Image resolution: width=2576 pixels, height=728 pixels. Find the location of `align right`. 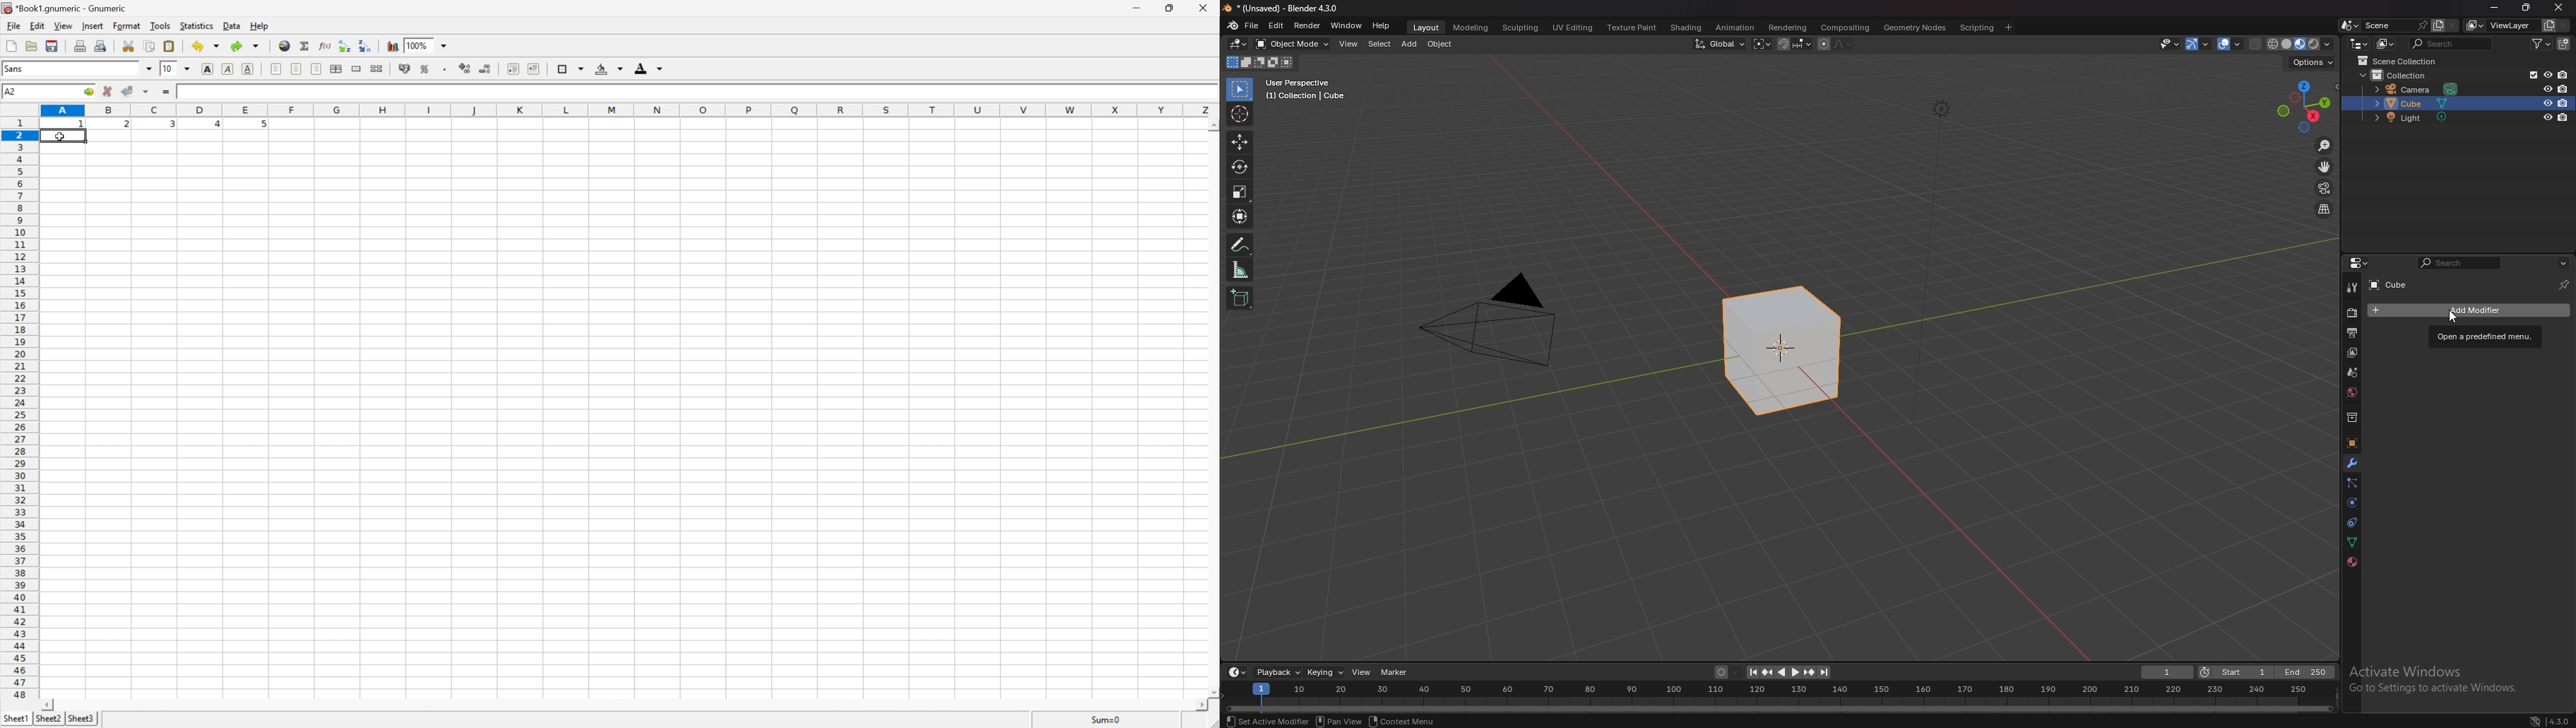

align right is located at coordinates (317, 69).